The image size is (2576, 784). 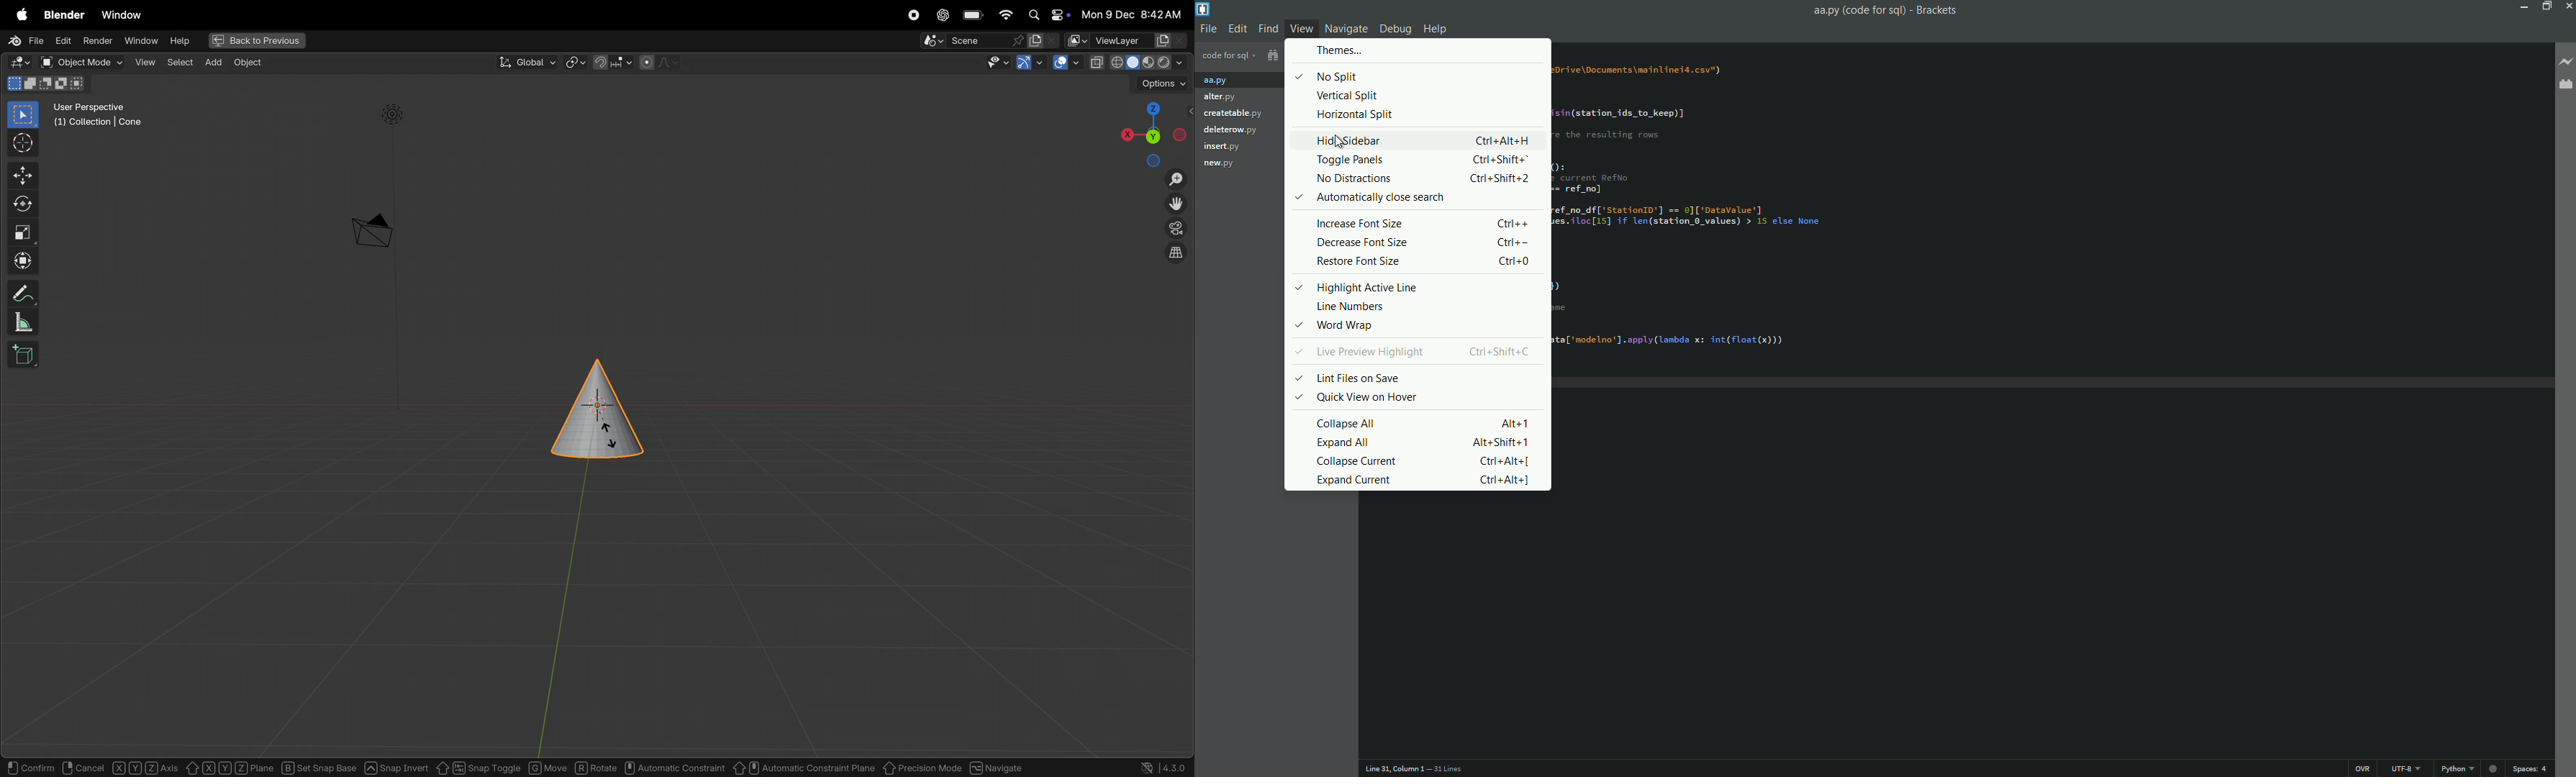 I want to click on collapse all button, so click(x=1347, y=424).